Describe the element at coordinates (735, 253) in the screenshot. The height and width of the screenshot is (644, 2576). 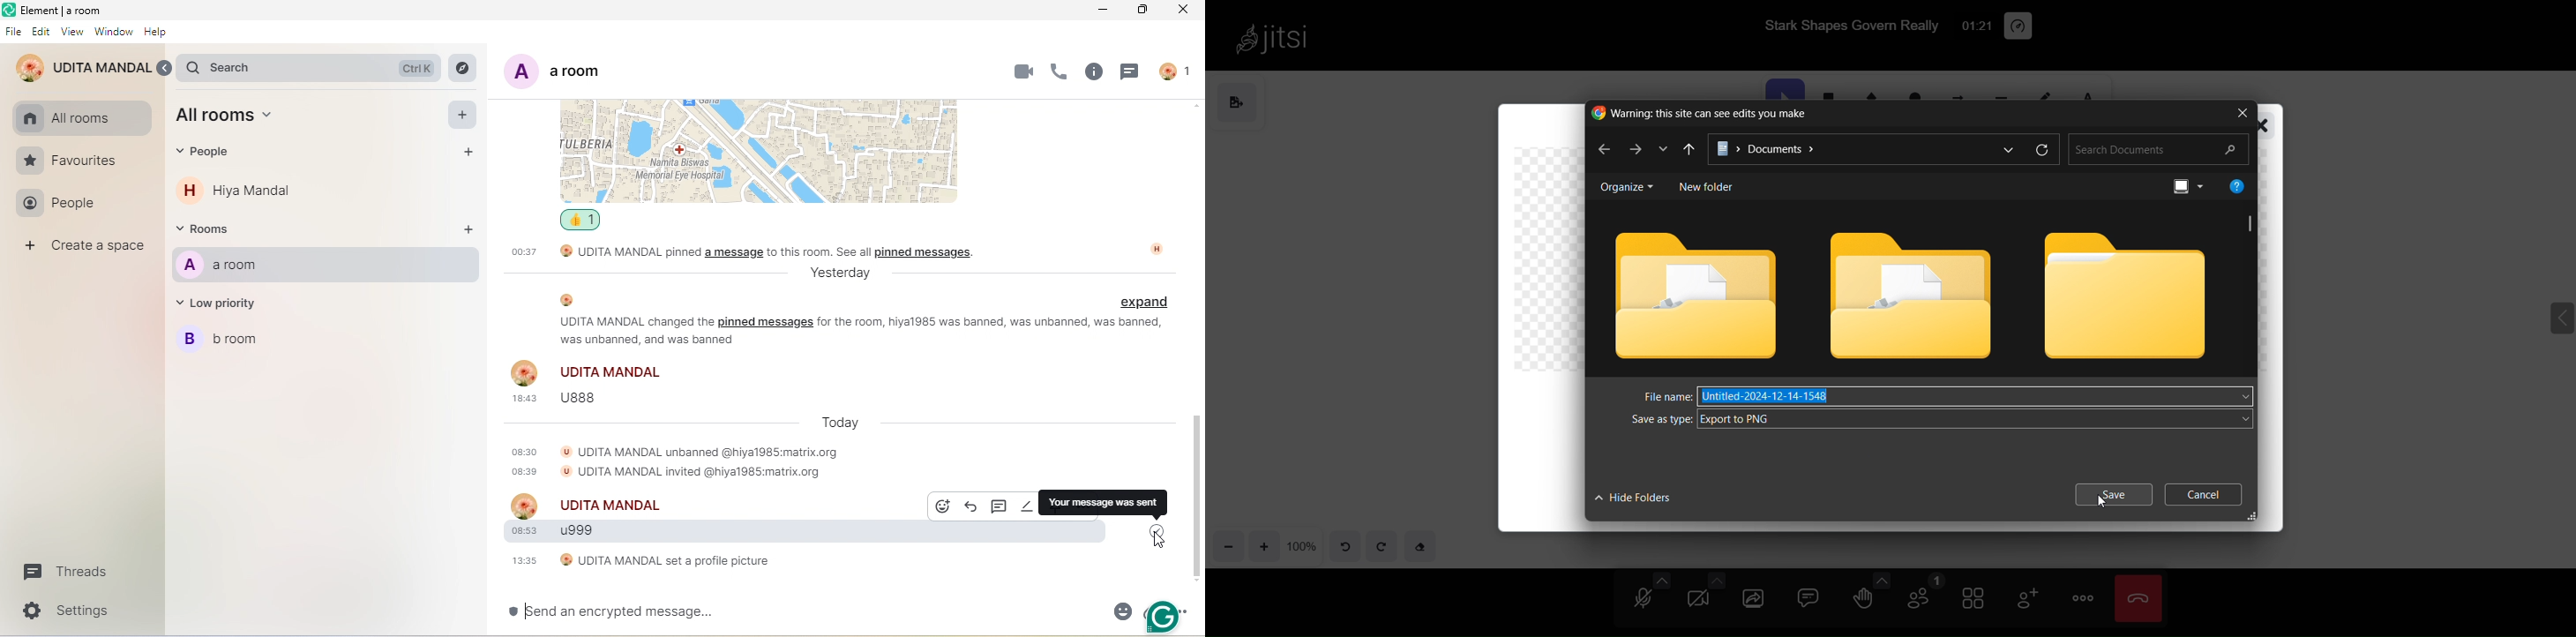
I see `a message` at that location.